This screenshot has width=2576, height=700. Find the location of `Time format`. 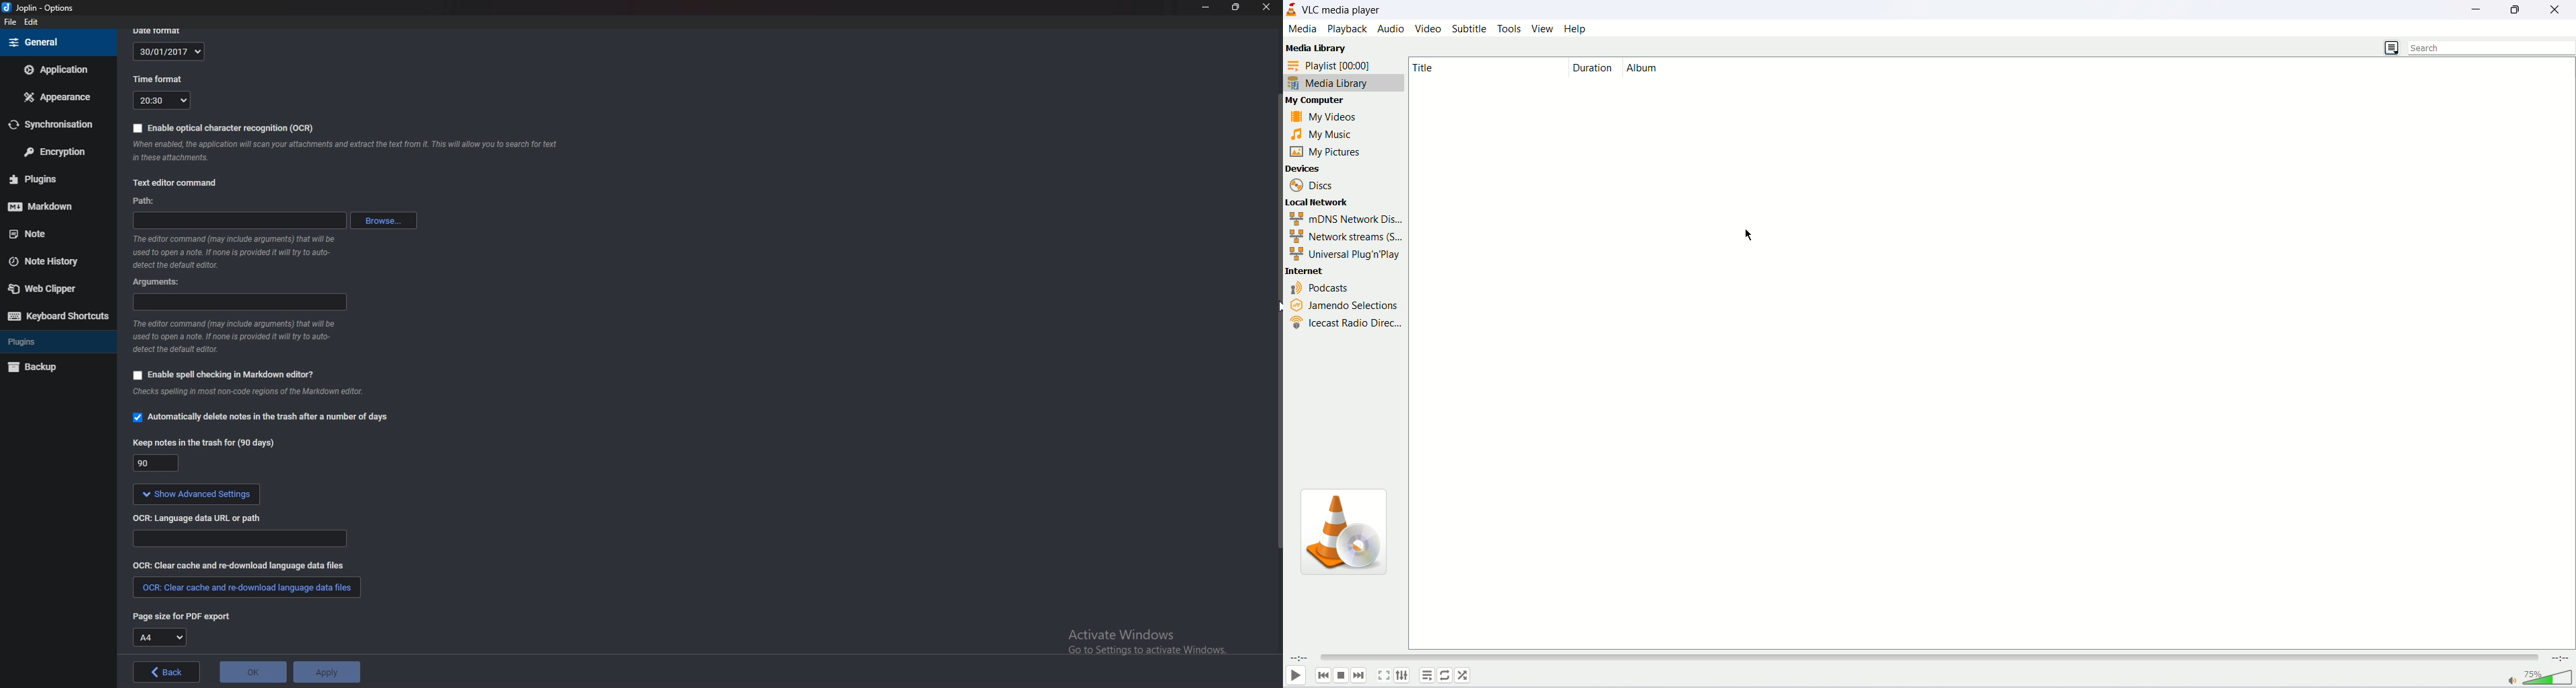

Time format is located at coordinates (159, 77).